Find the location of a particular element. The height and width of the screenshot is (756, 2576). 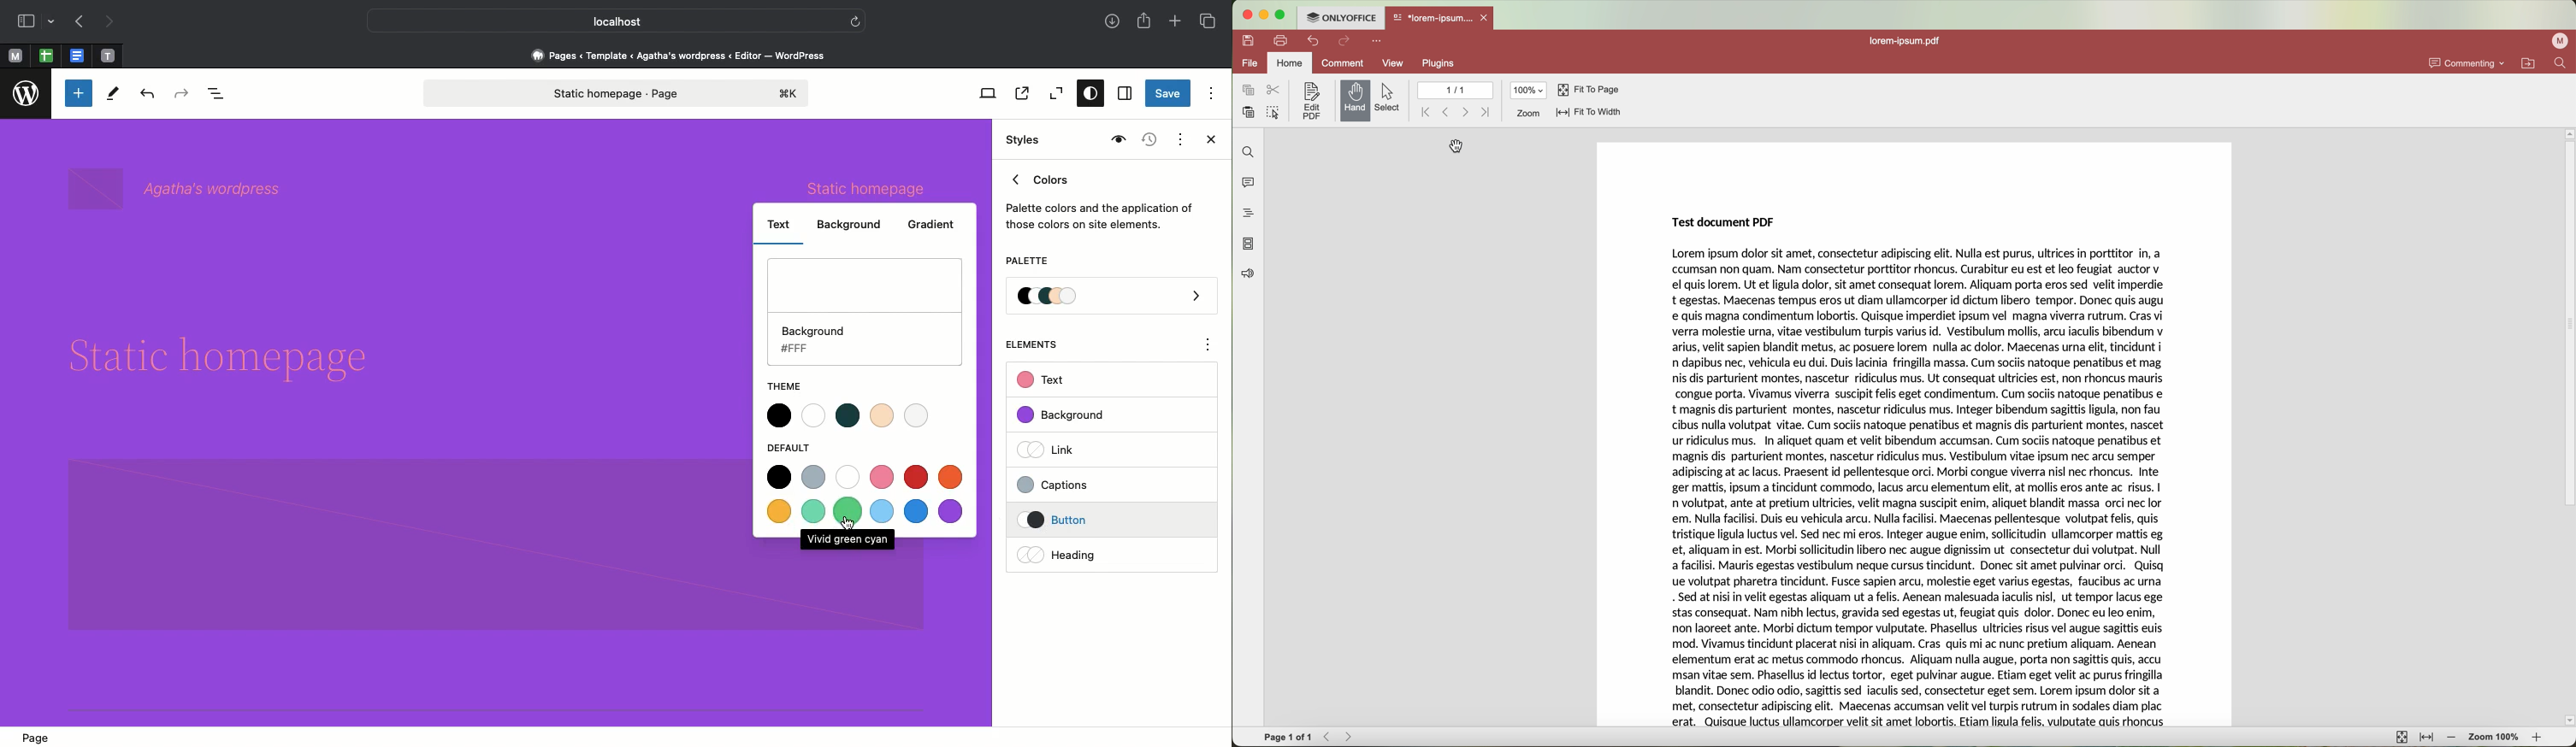

feedback and support is located at coordinates (1245, 274).